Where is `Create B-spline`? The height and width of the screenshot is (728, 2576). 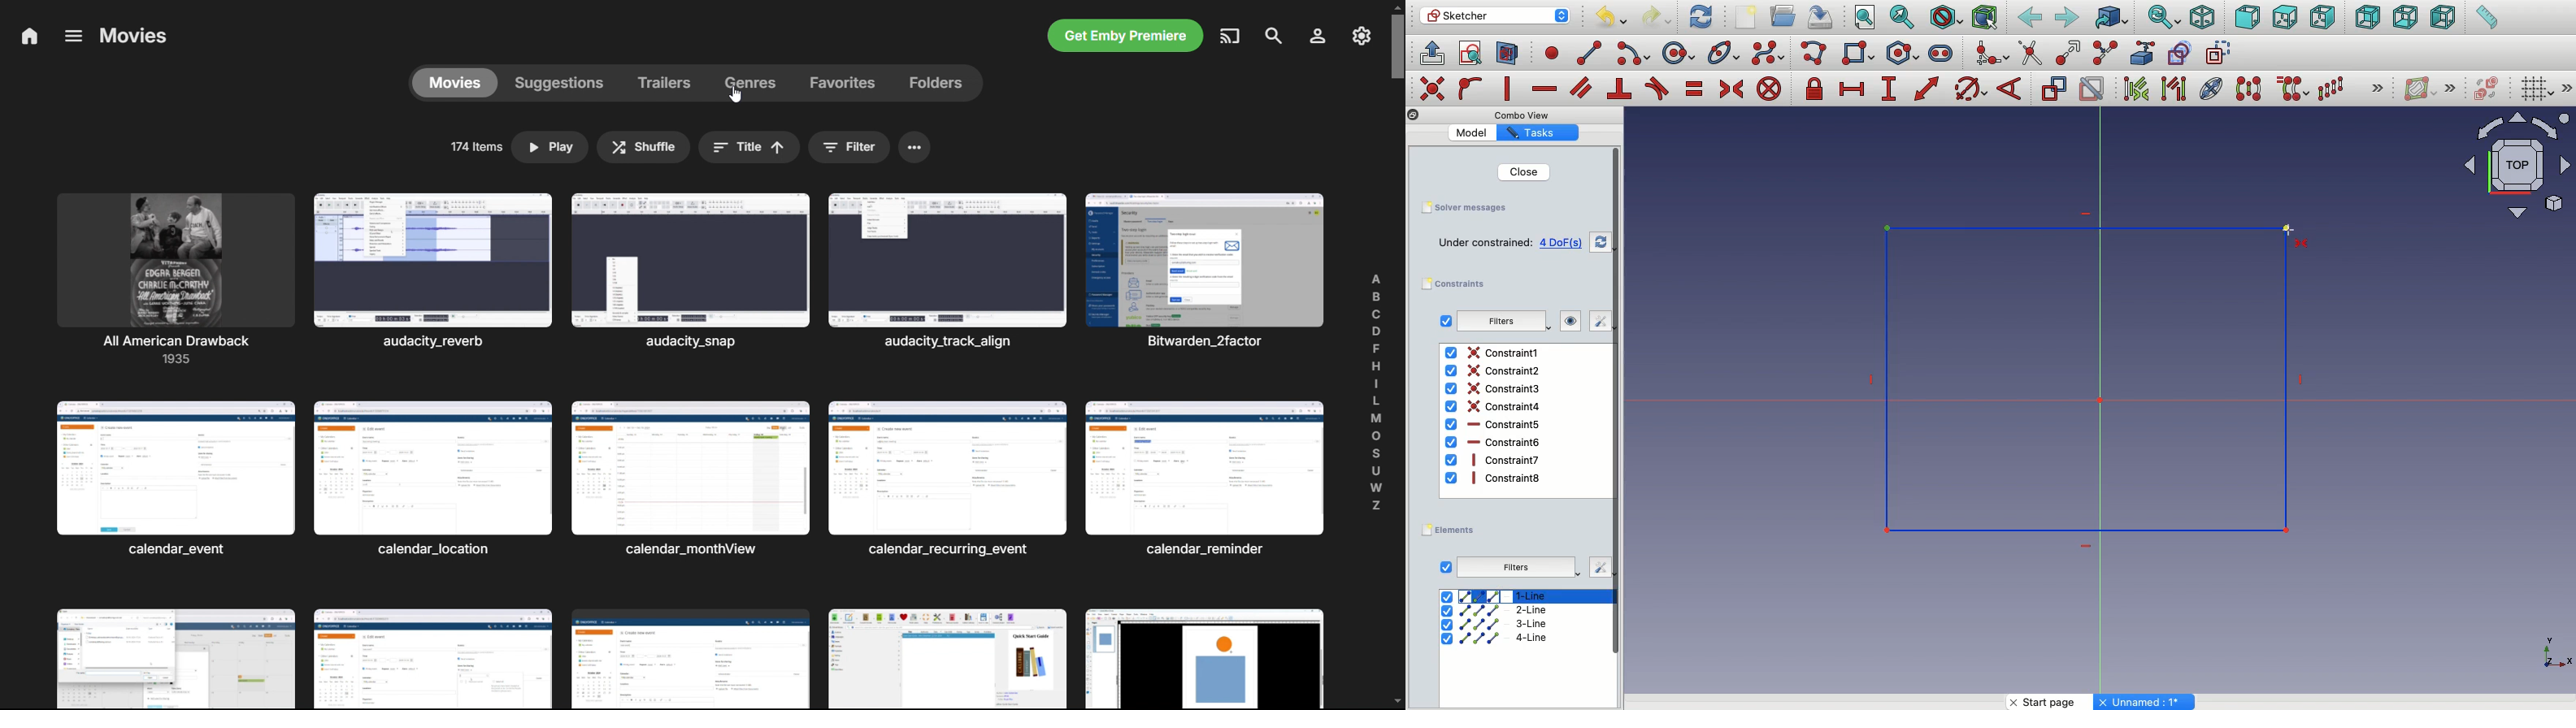 Create B-spline is located at coordinates (1768, 52).